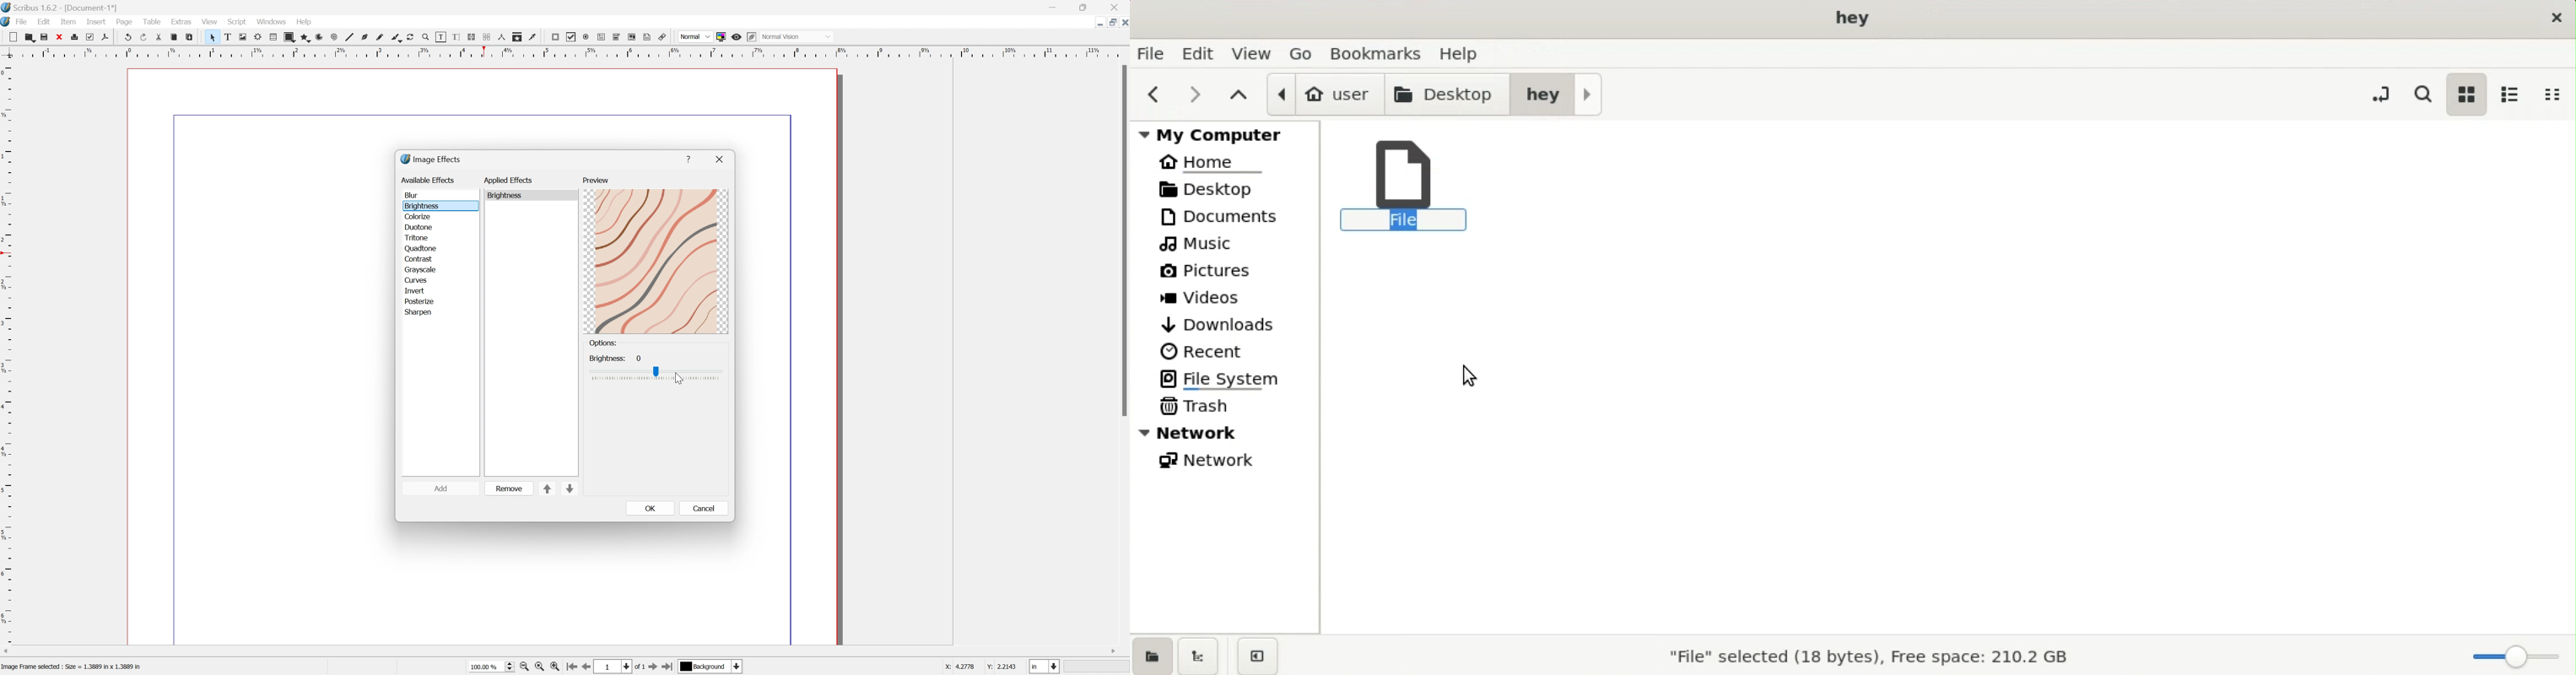 This screenshot has height=700, width=2576. I want to click on Horizontal Margin, so click(564, 54).